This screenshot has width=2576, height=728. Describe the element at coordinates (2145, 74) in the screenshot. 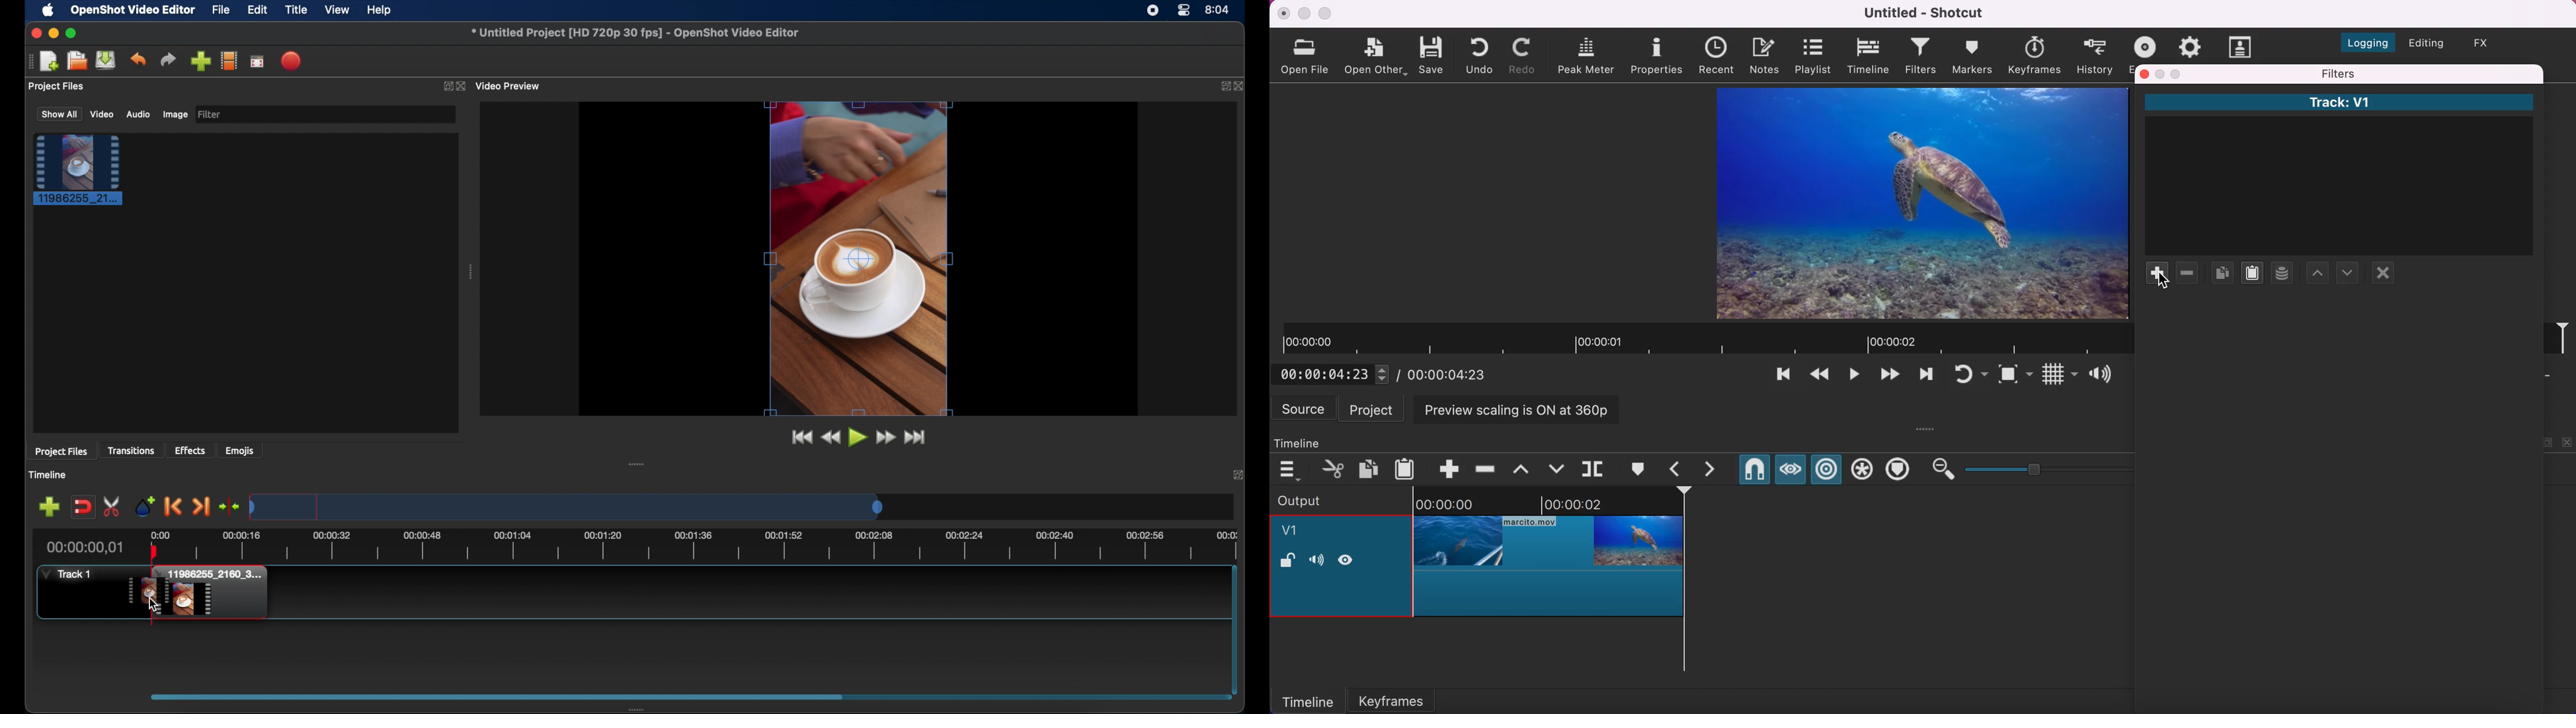

I see `close` at that location.